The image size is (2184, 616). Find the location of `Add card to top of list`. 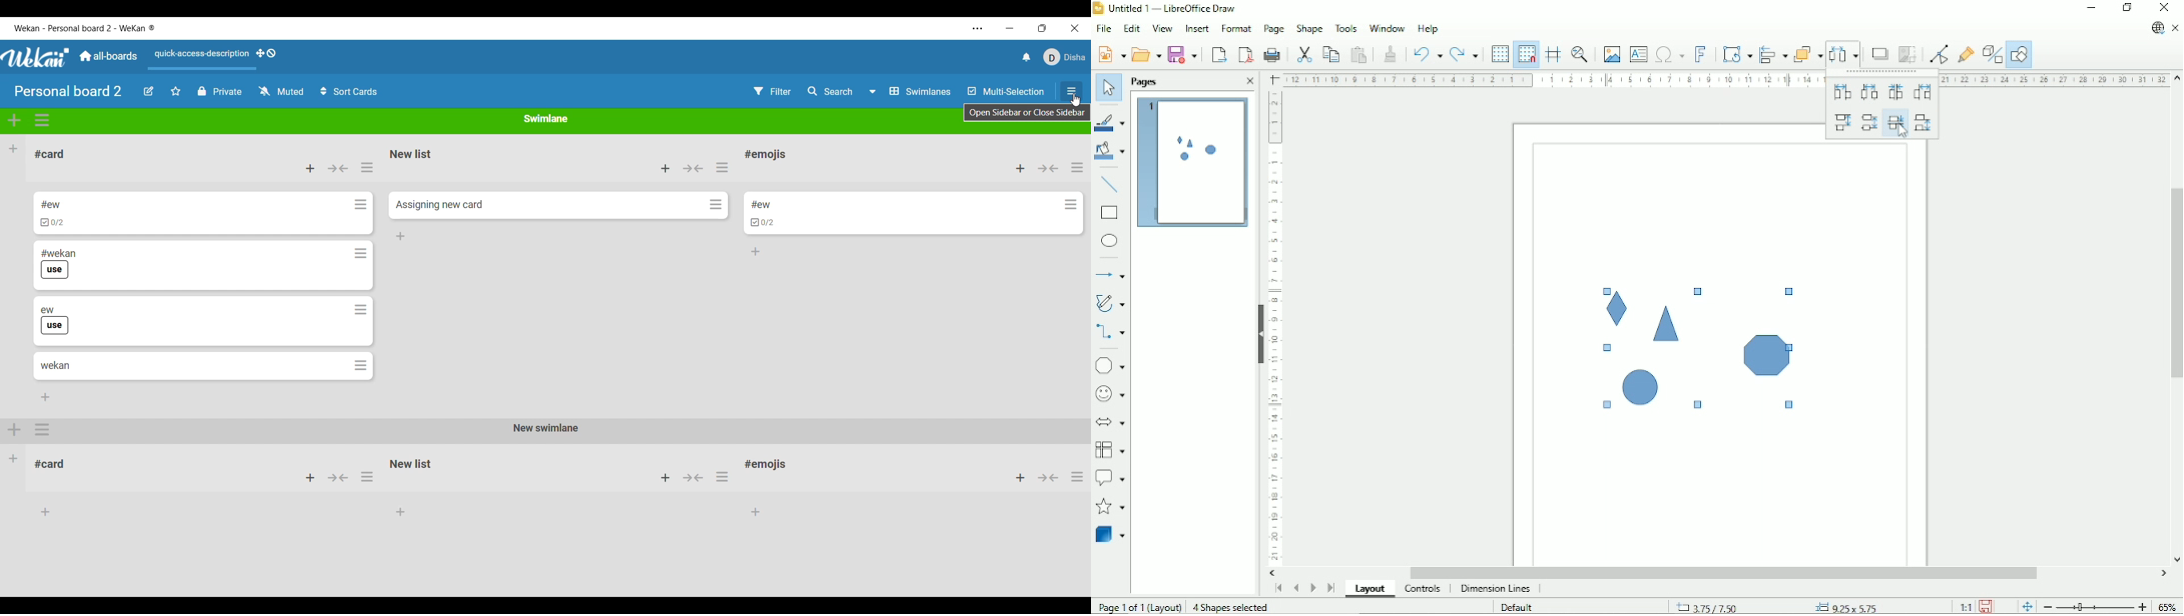

Add card to top of list is located at coordinates (310, 168).